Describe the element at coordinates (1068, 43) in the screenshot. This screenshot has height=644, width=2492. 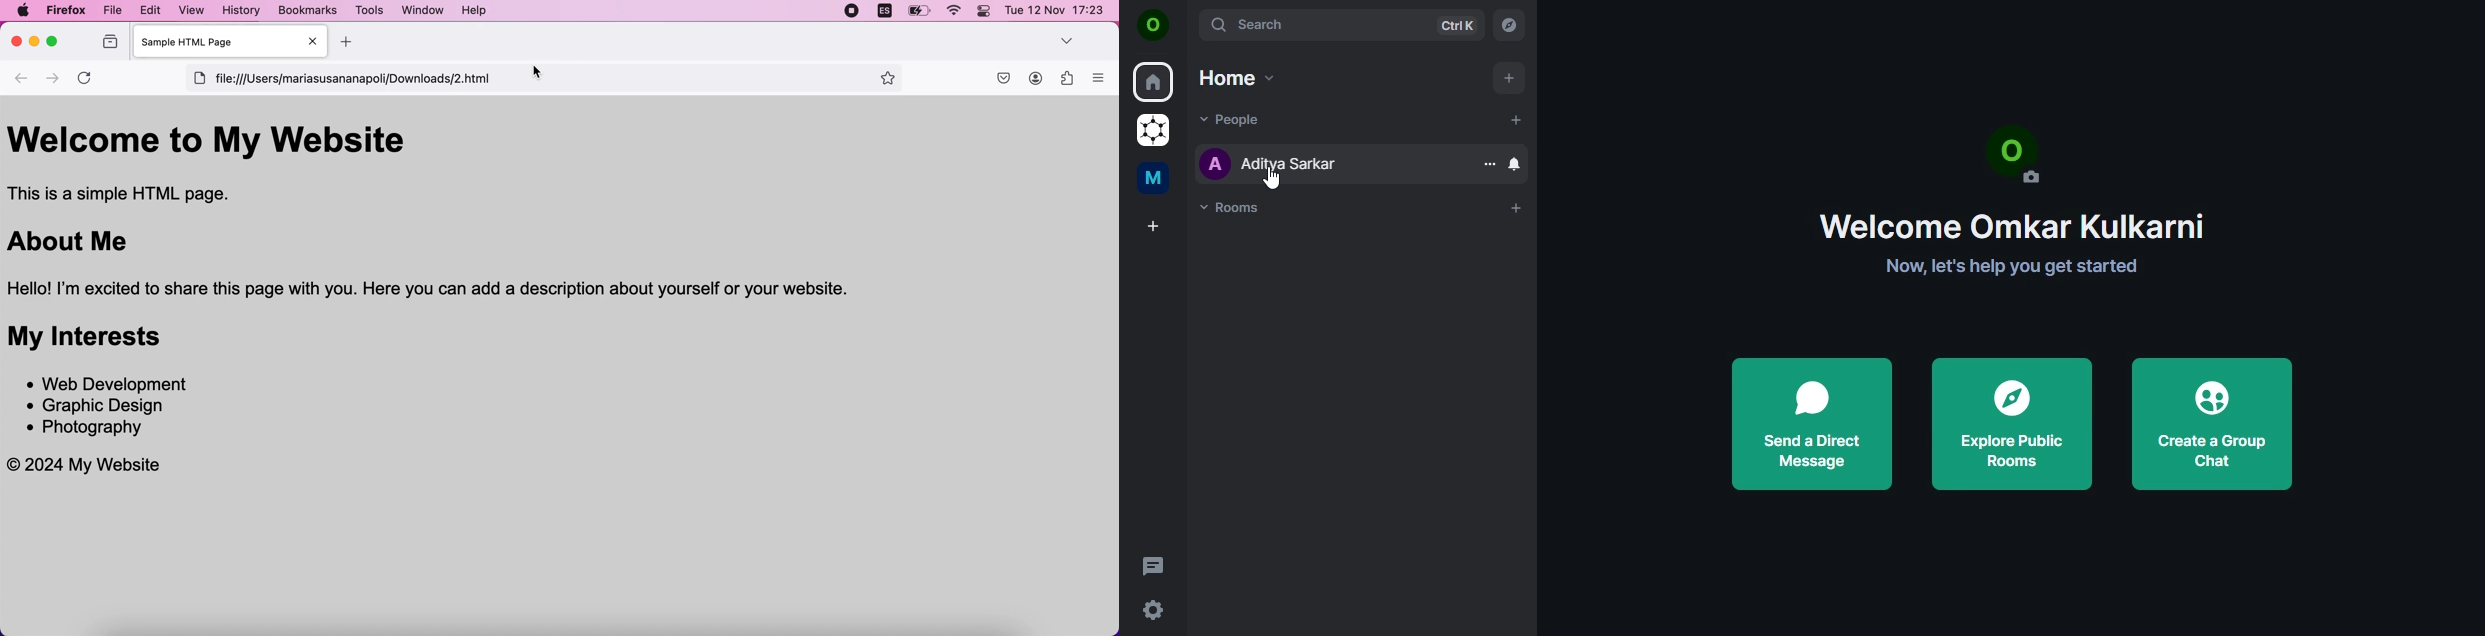
I see `more option` at that location.